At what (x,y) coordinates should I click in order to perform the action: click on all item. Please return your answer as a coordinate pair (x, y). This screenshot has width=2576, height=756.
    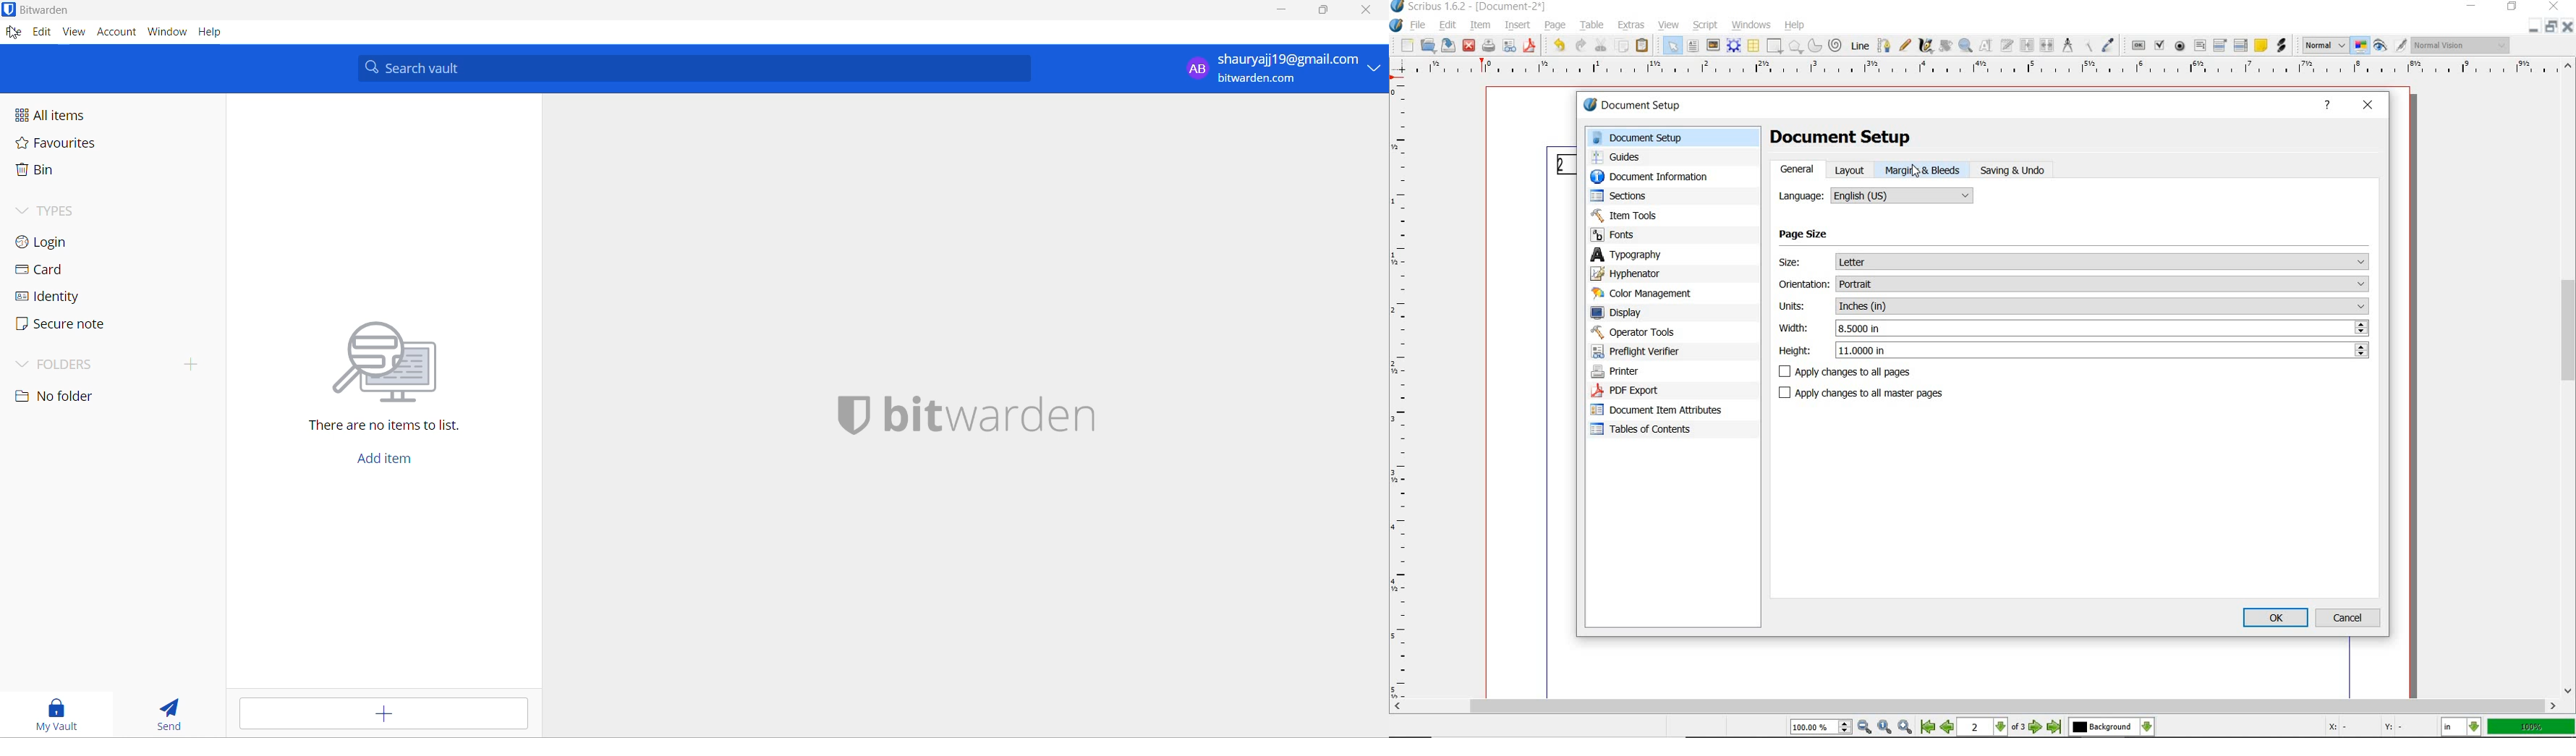
    Looking at the image, I should click on (93, 114).